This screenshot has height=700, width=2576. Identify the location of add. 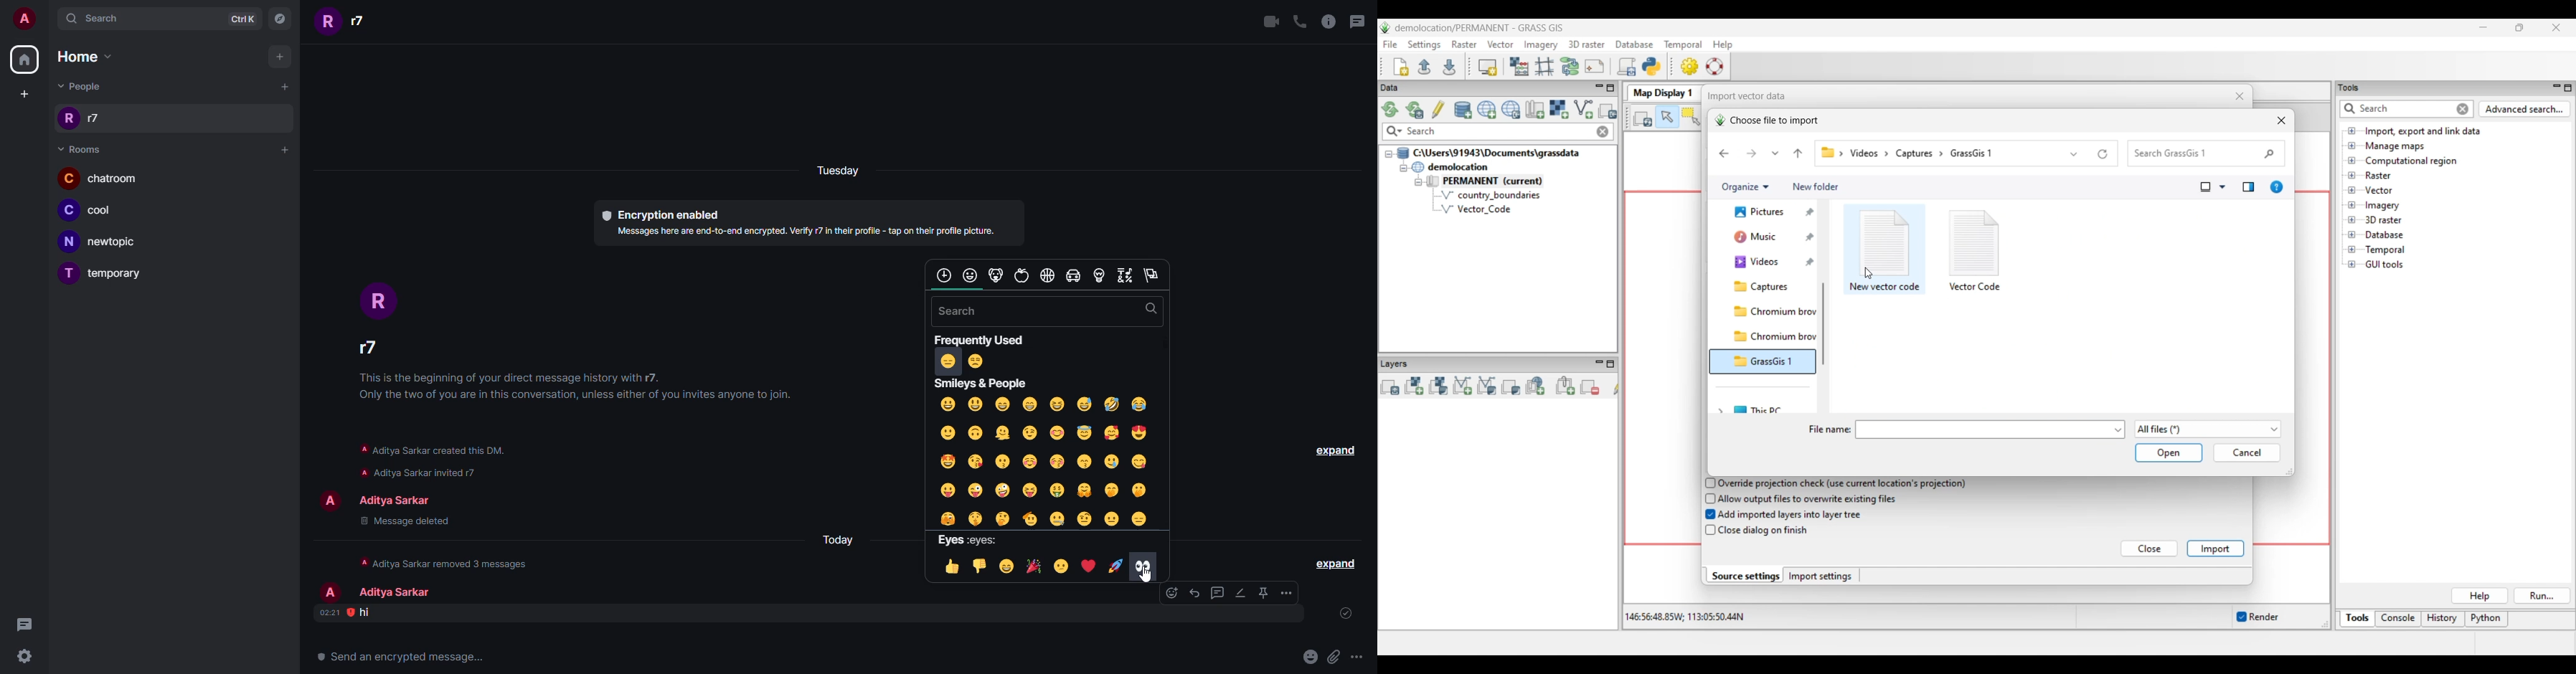
(283, 148).